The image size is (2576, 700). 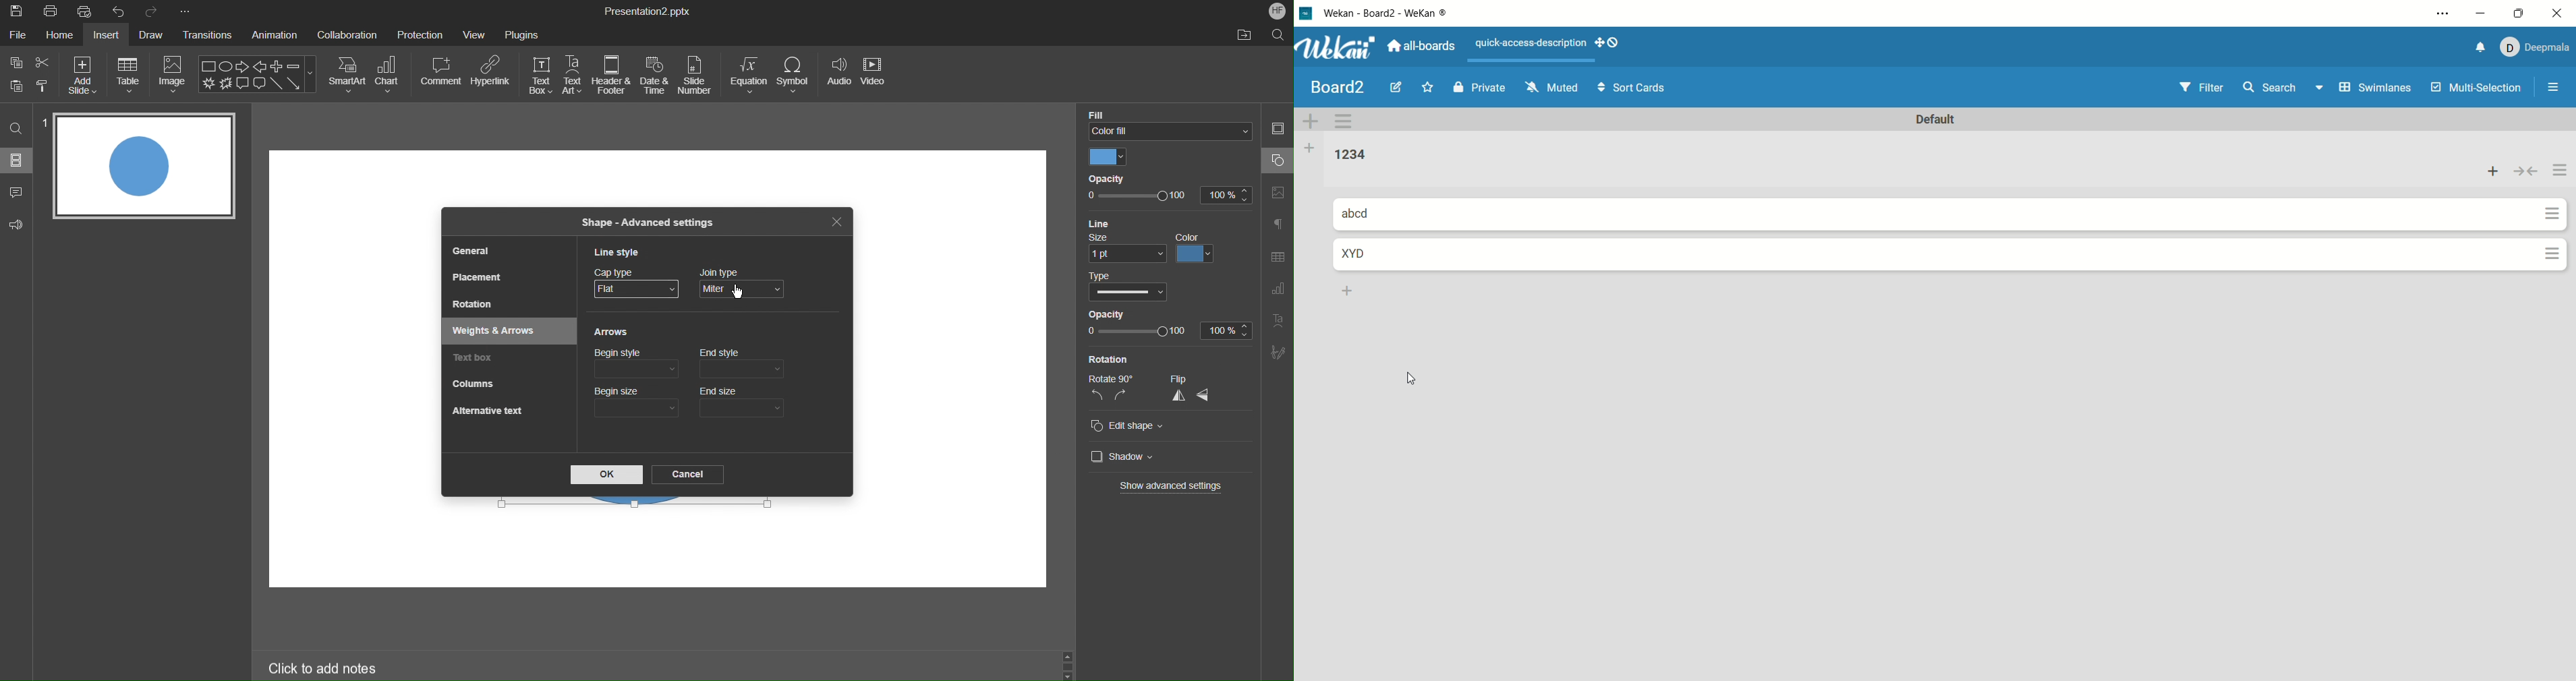 What do you see at coordinates (2561, 171) in the screenshot?
I see `actions` at bounding box center [2561, 171].